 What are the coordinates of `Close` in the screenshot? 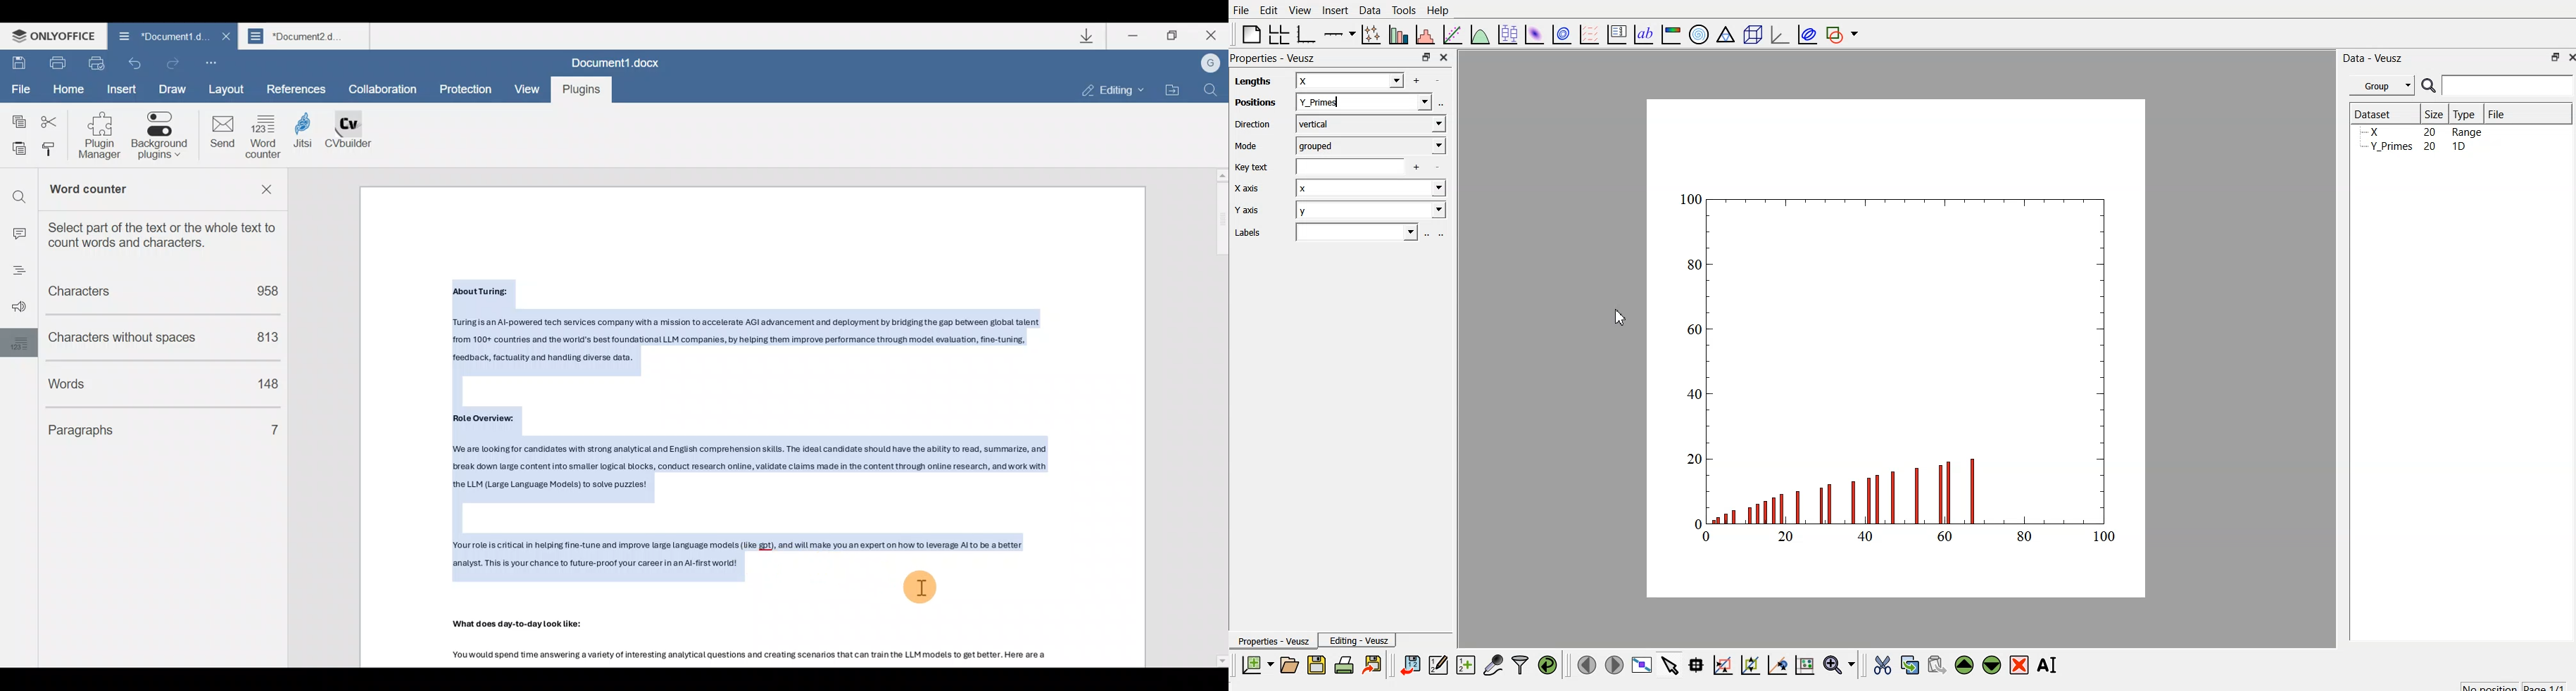 It's located at (224, 36).